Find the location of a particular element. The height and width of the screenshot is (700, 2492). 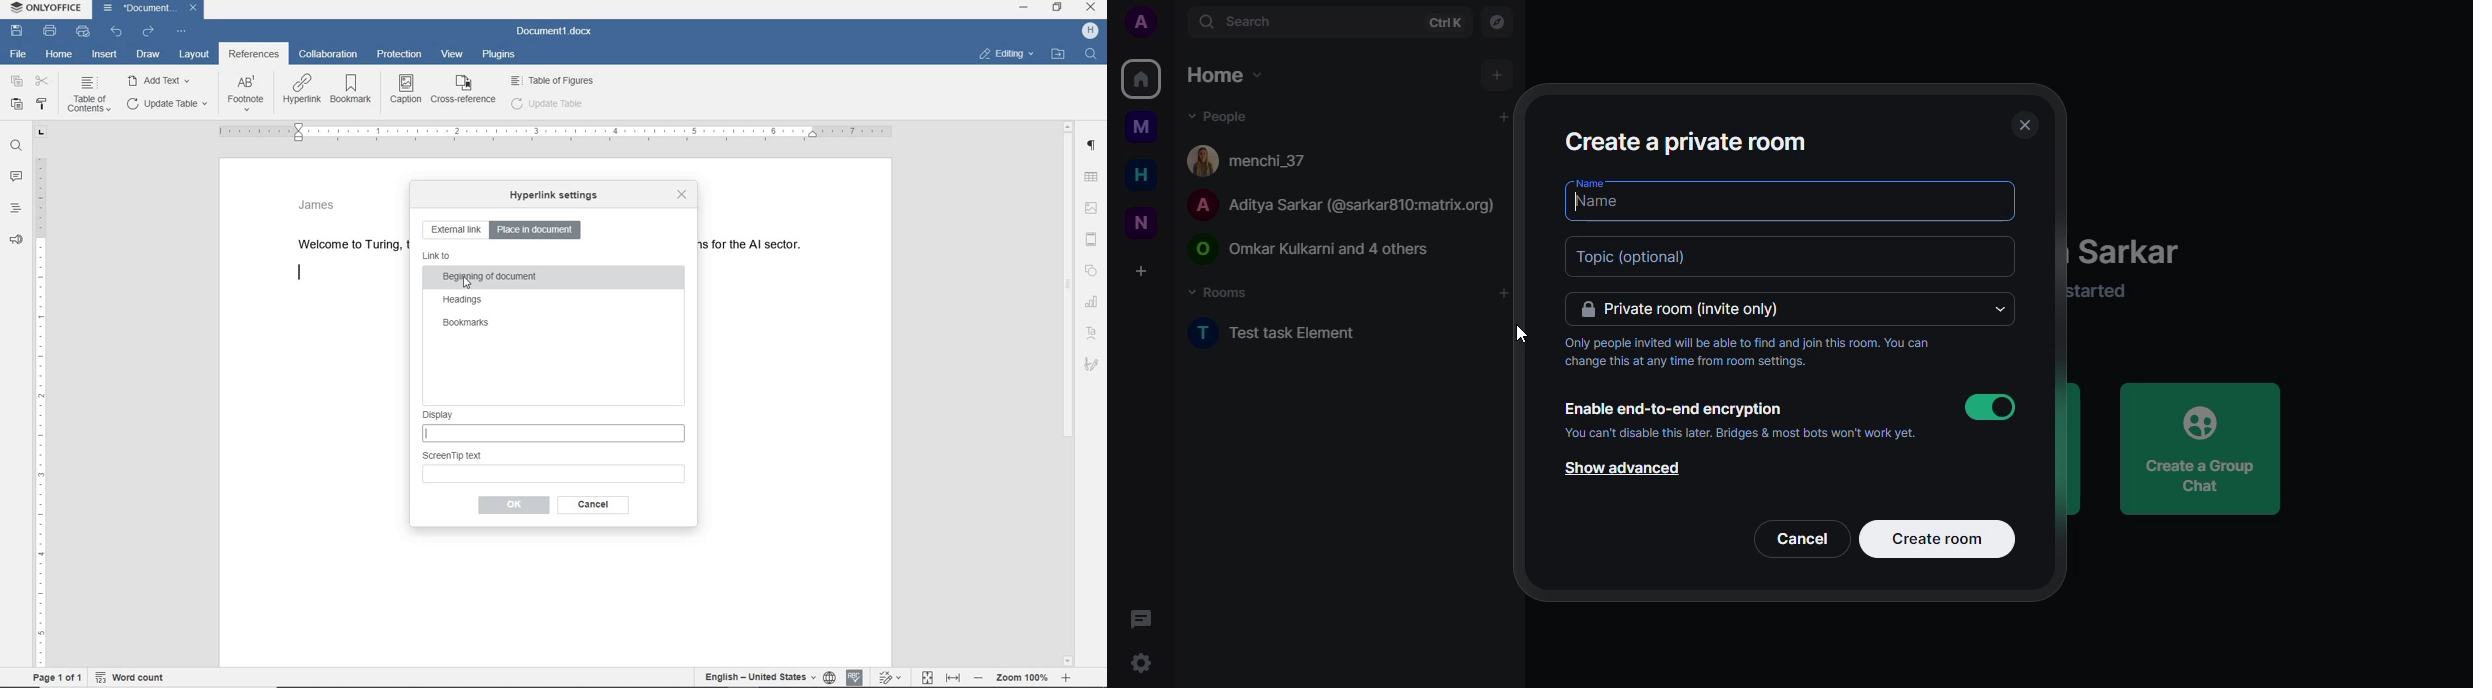

redo is located at coordinates (148, 32).